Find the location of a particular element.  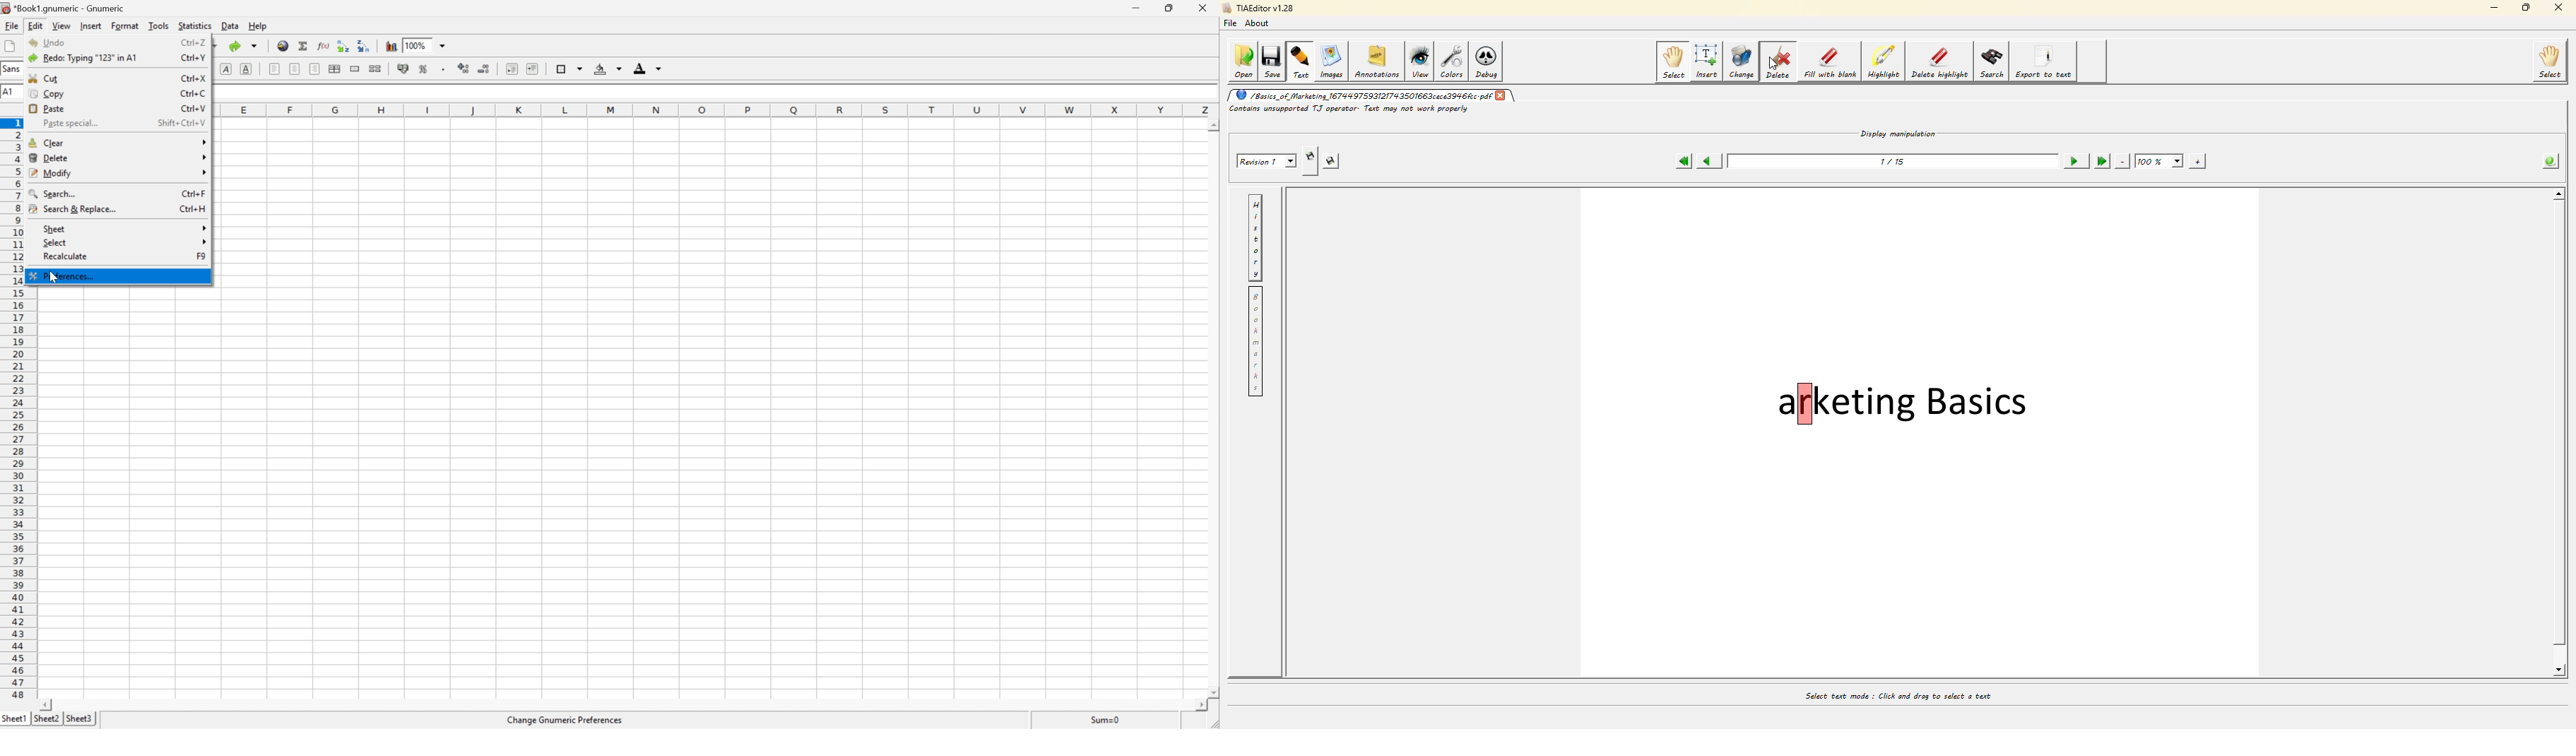

edit is located at coordinates (34, 26).